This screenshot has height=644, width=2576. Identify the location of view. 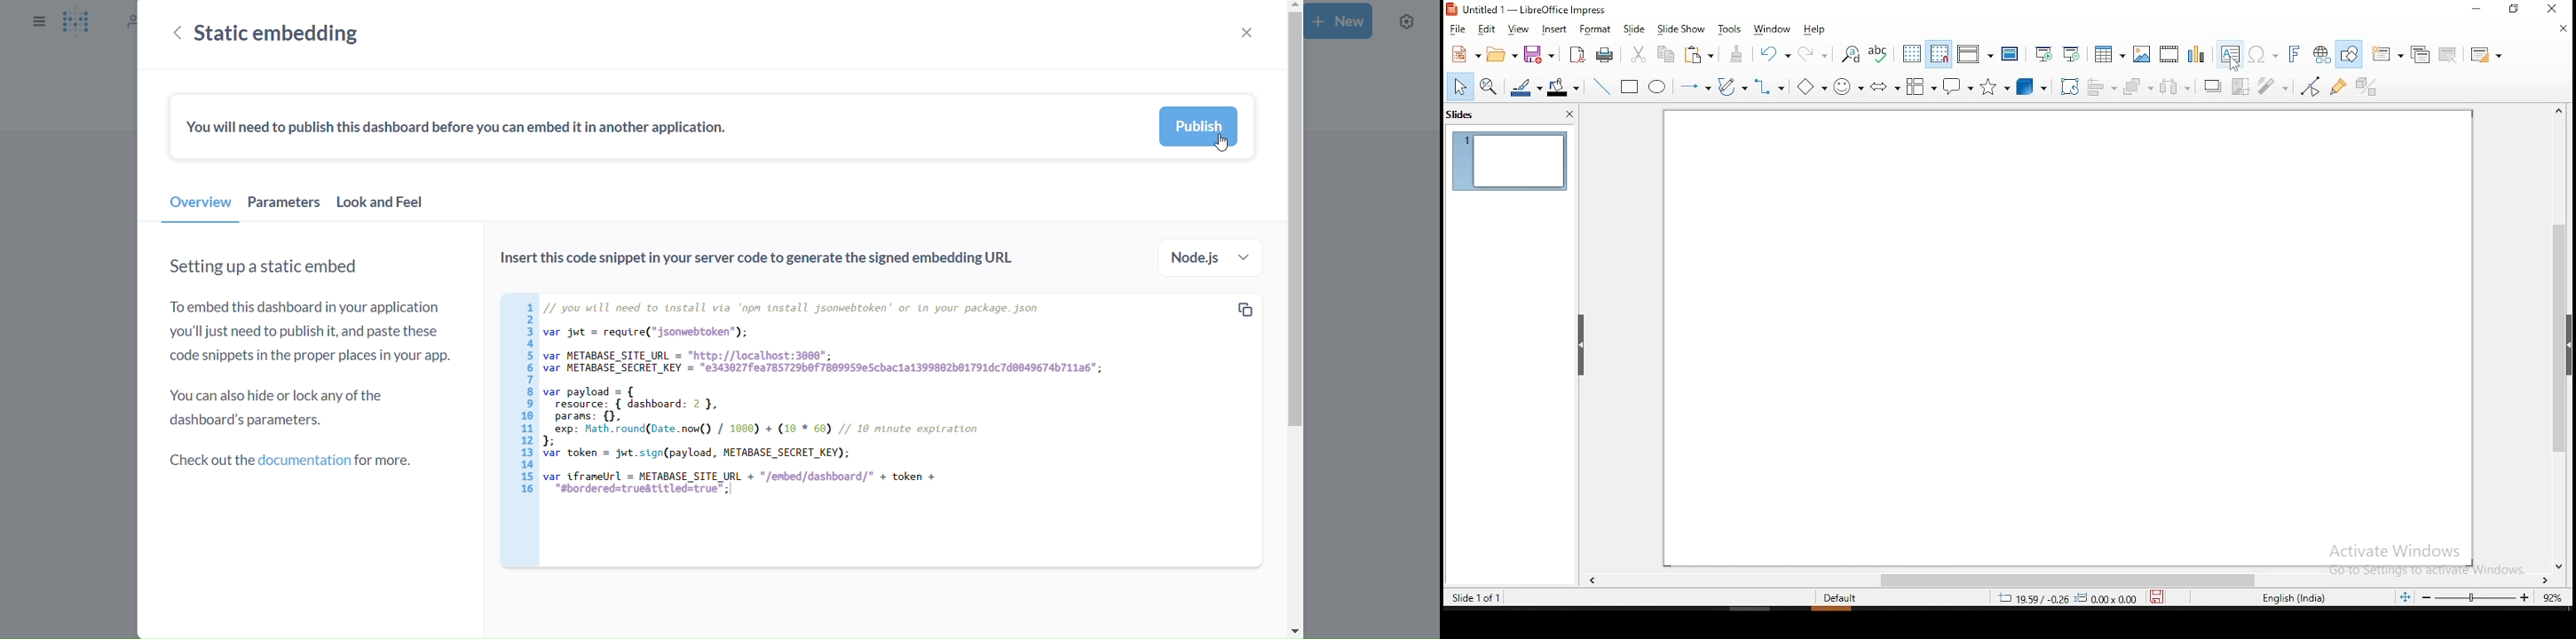
(1521, 29).